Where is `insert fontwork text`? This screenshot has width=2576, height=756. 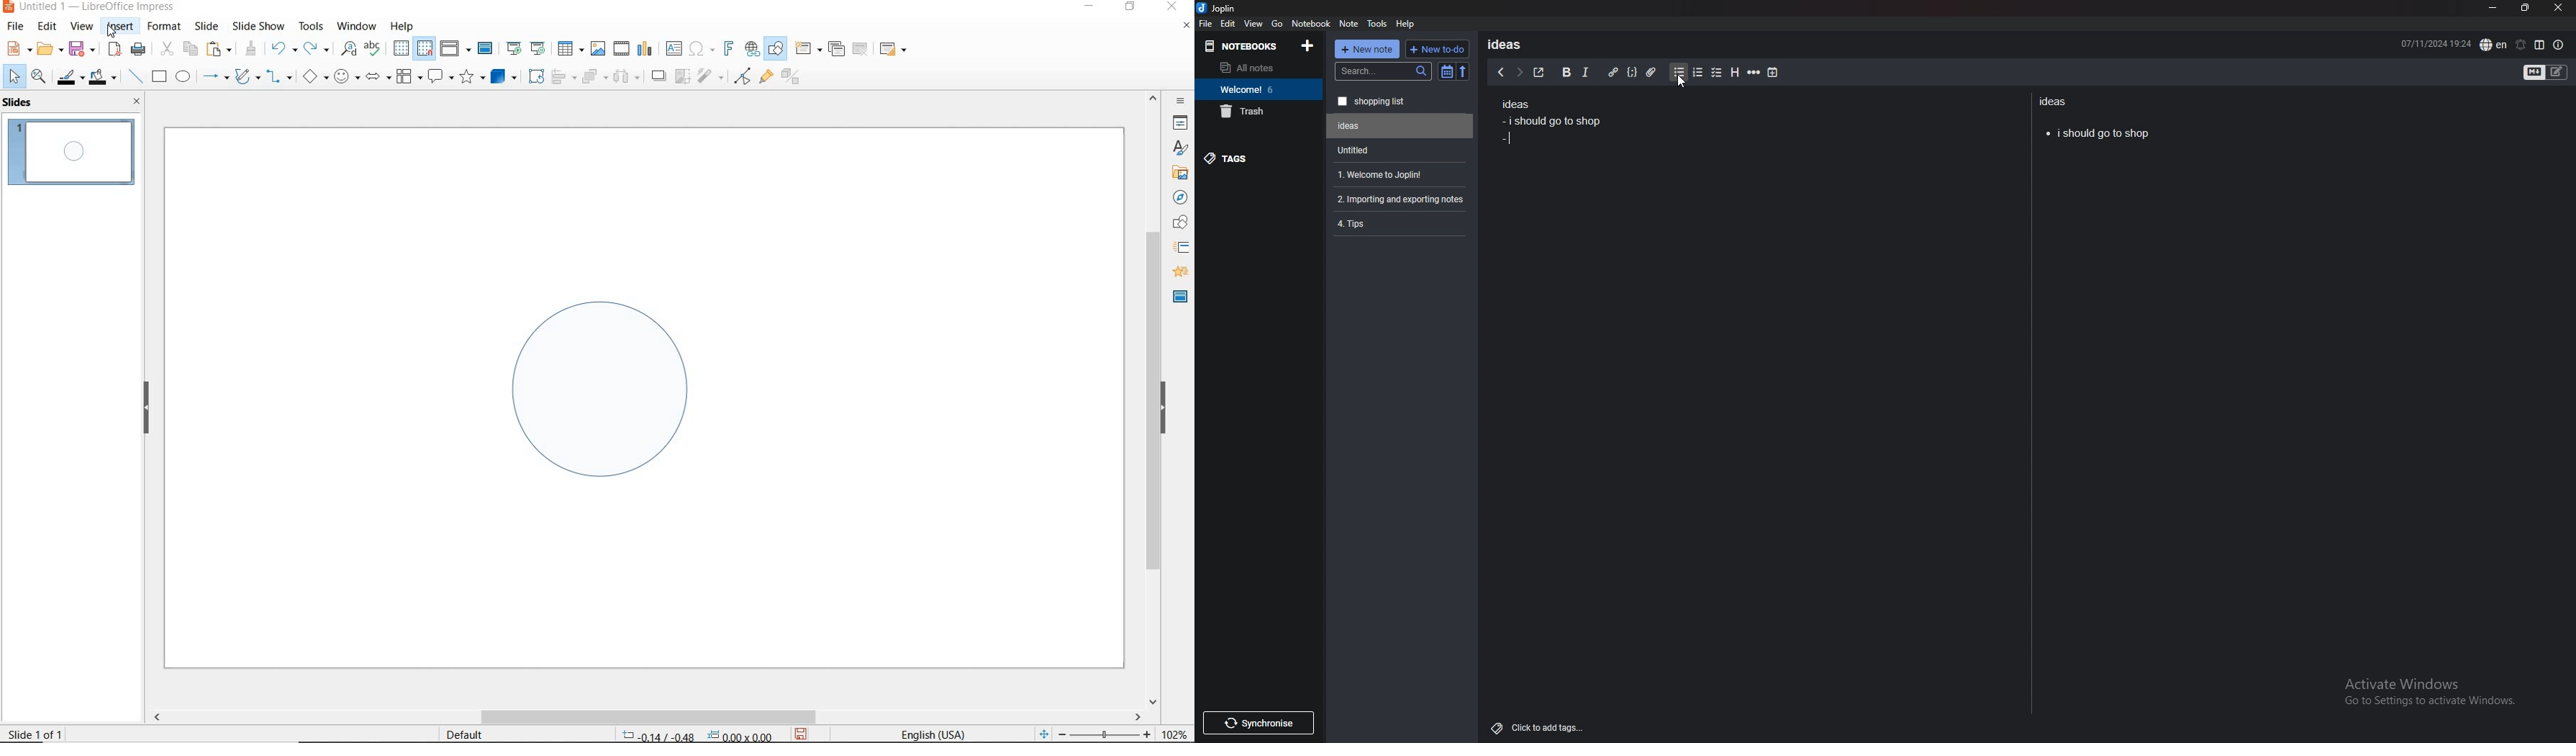 insert fontwork text is located at coordinates (727, 49).